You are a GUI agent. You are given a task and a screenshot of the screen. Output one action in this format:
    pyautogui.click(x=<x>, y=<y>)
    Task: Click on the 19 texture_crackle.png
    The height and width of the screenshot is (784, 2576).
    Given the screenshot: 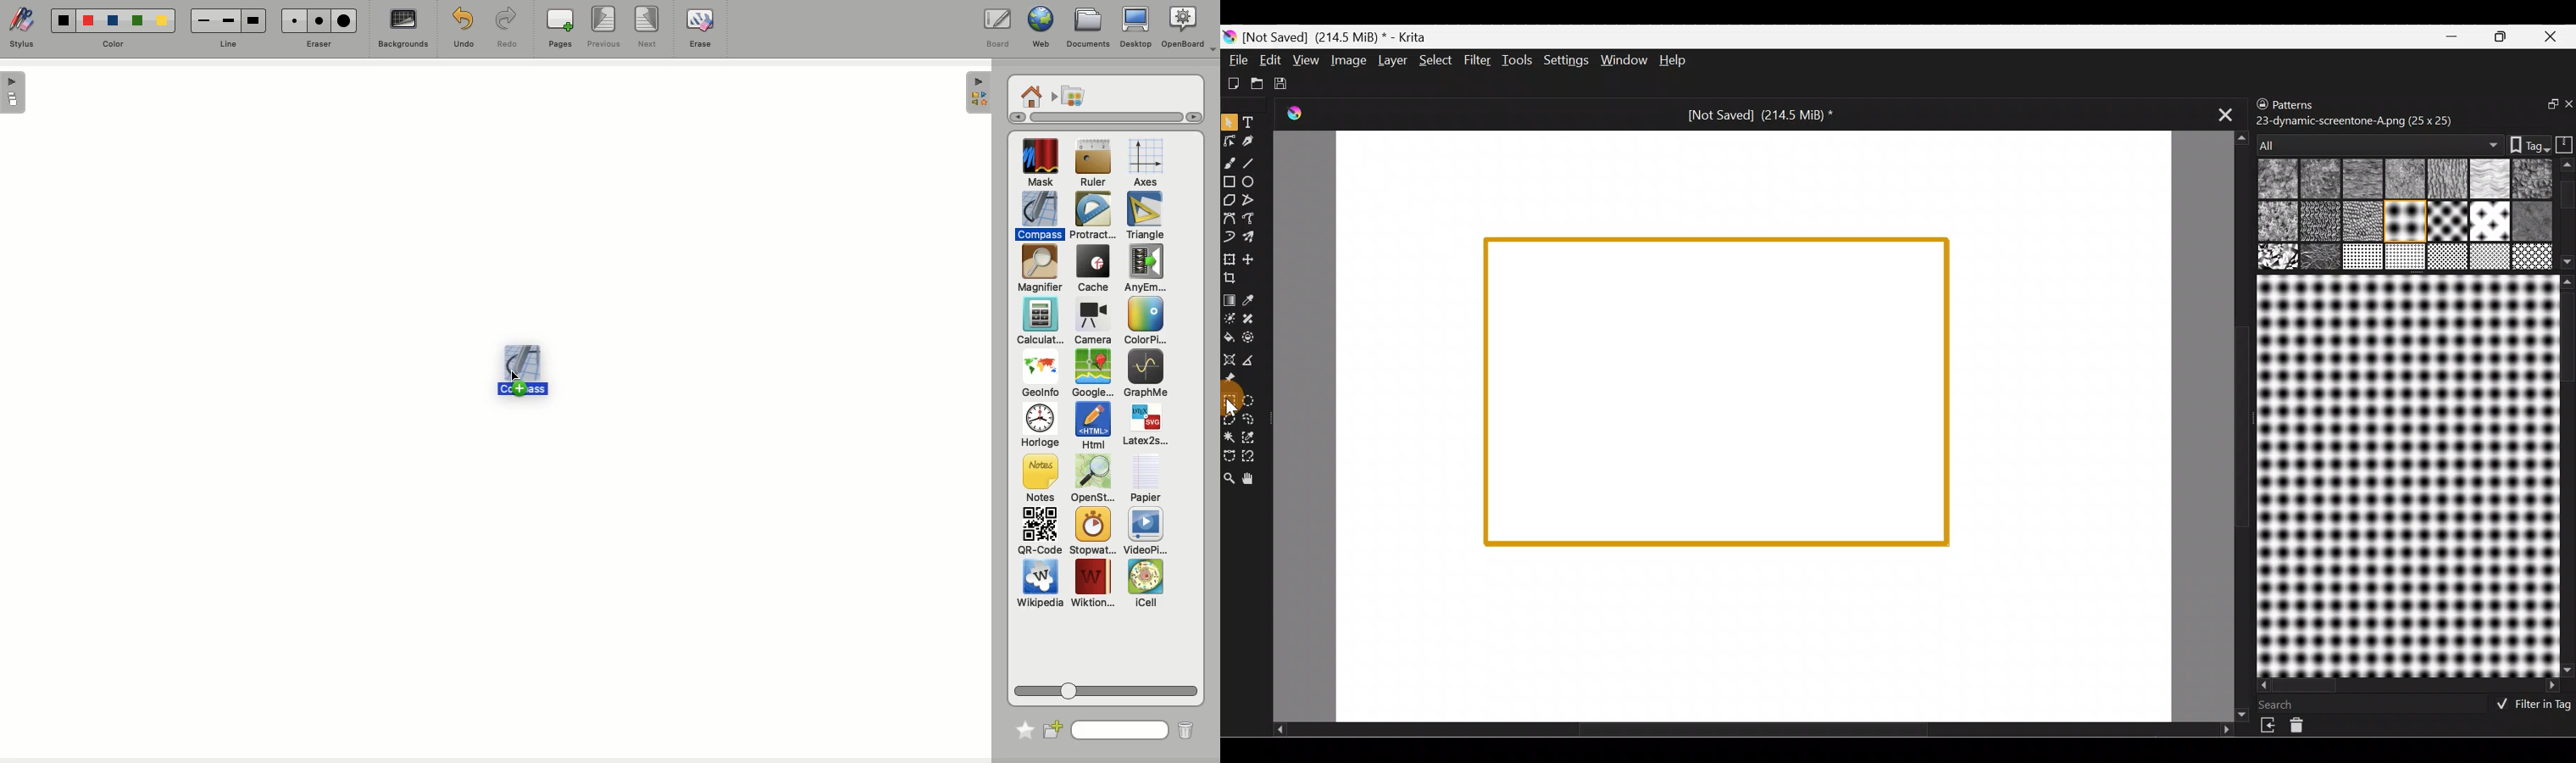 What is the action you would take?
    pyautogui.click(x=2491, y=257)
    